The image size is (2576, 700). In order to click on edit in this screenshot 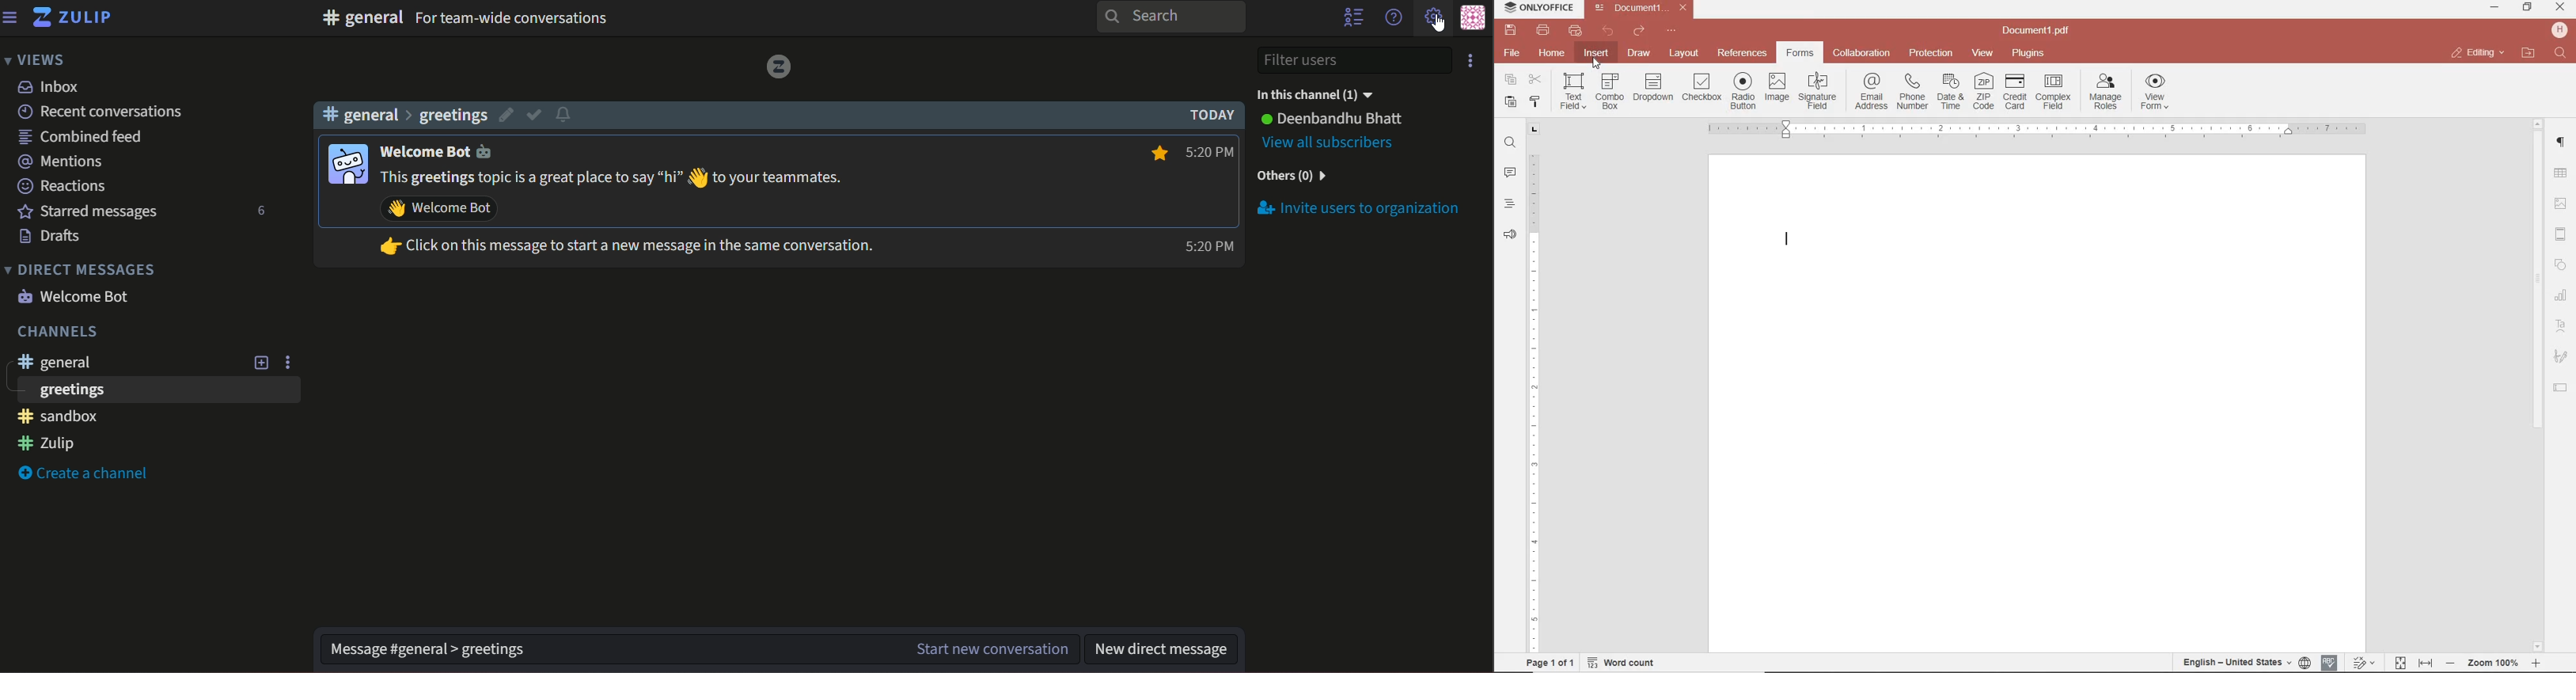, I will do `click(503, 115)`.